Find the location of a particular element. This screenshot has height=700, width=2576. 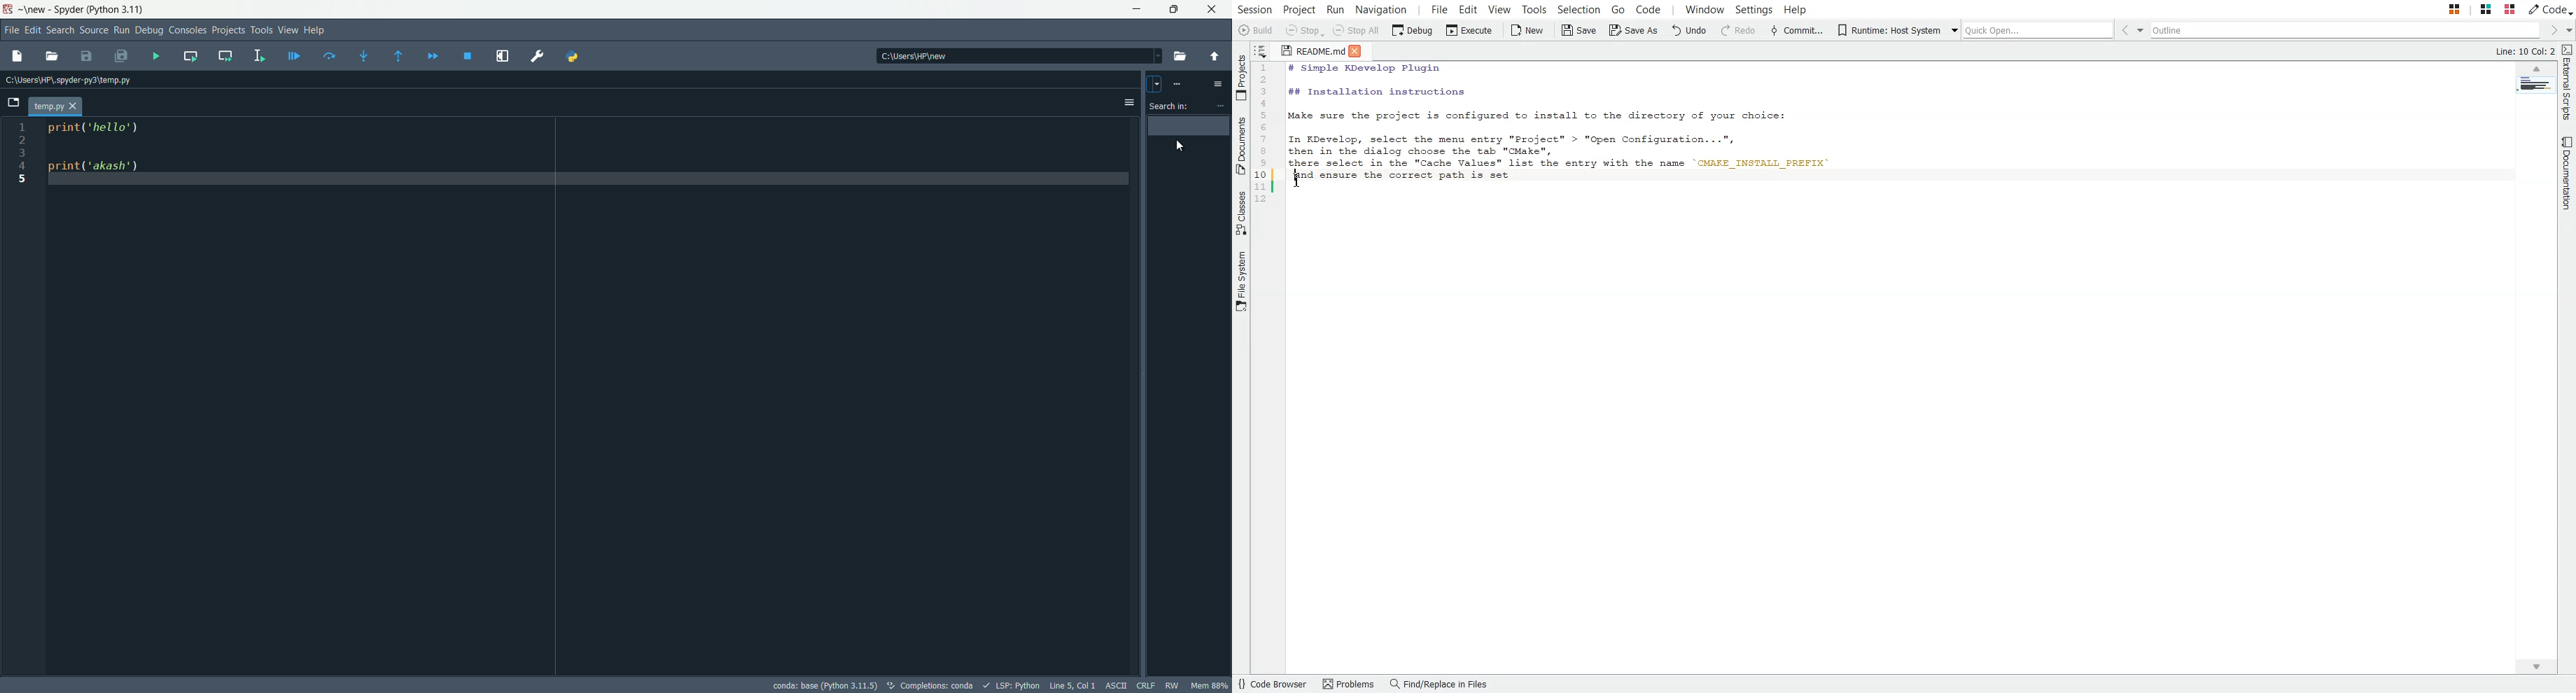

Search pane is located at coordinates (1190, 395).